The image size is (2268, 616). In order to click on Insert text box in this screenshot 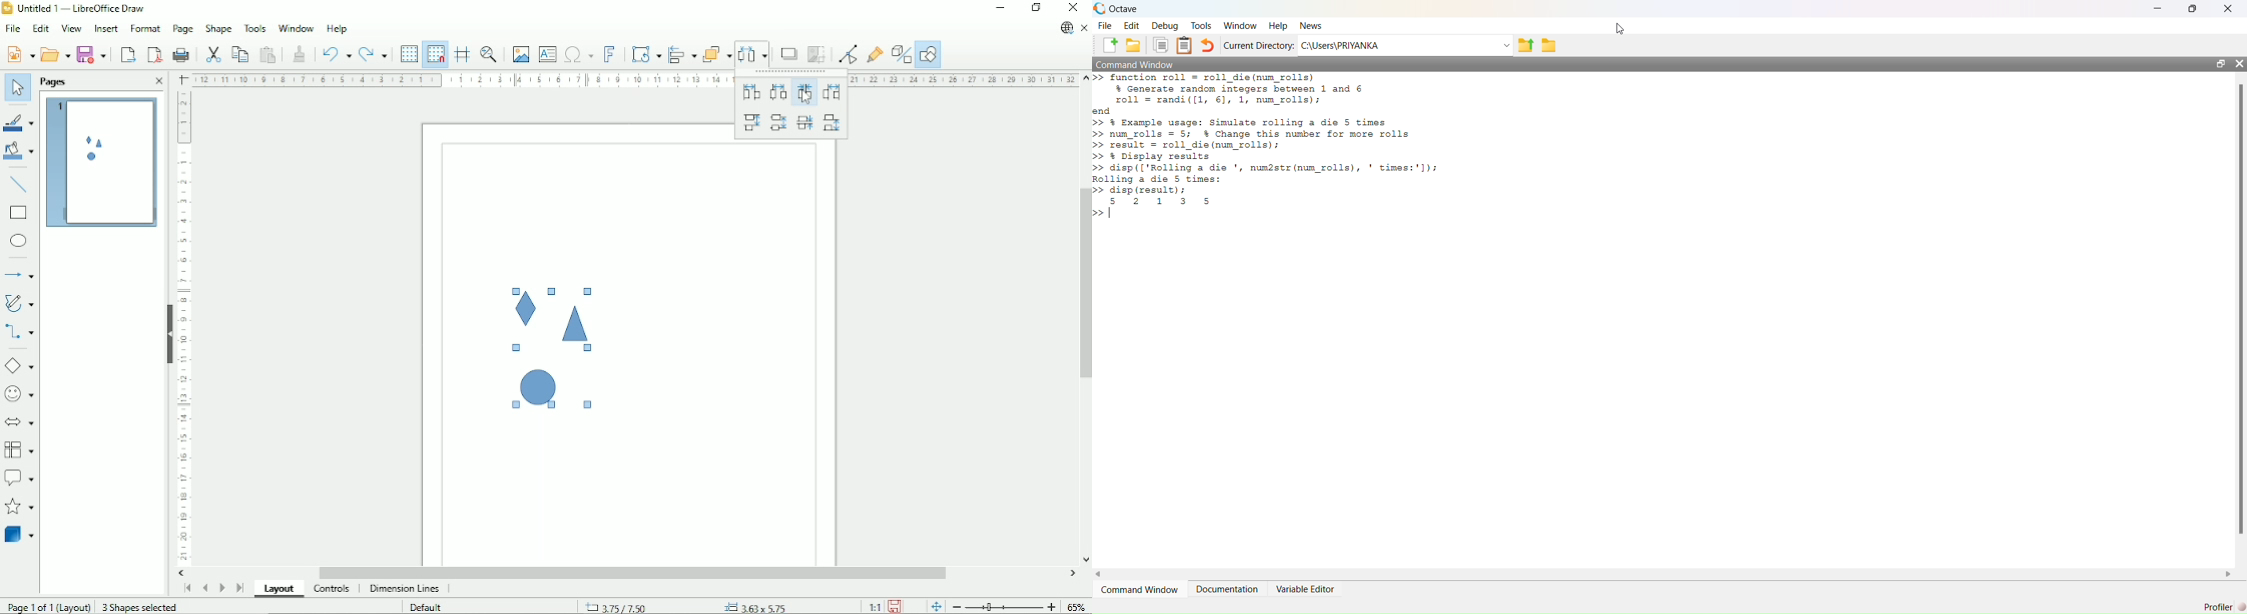, I will do `click(547, 54)`.